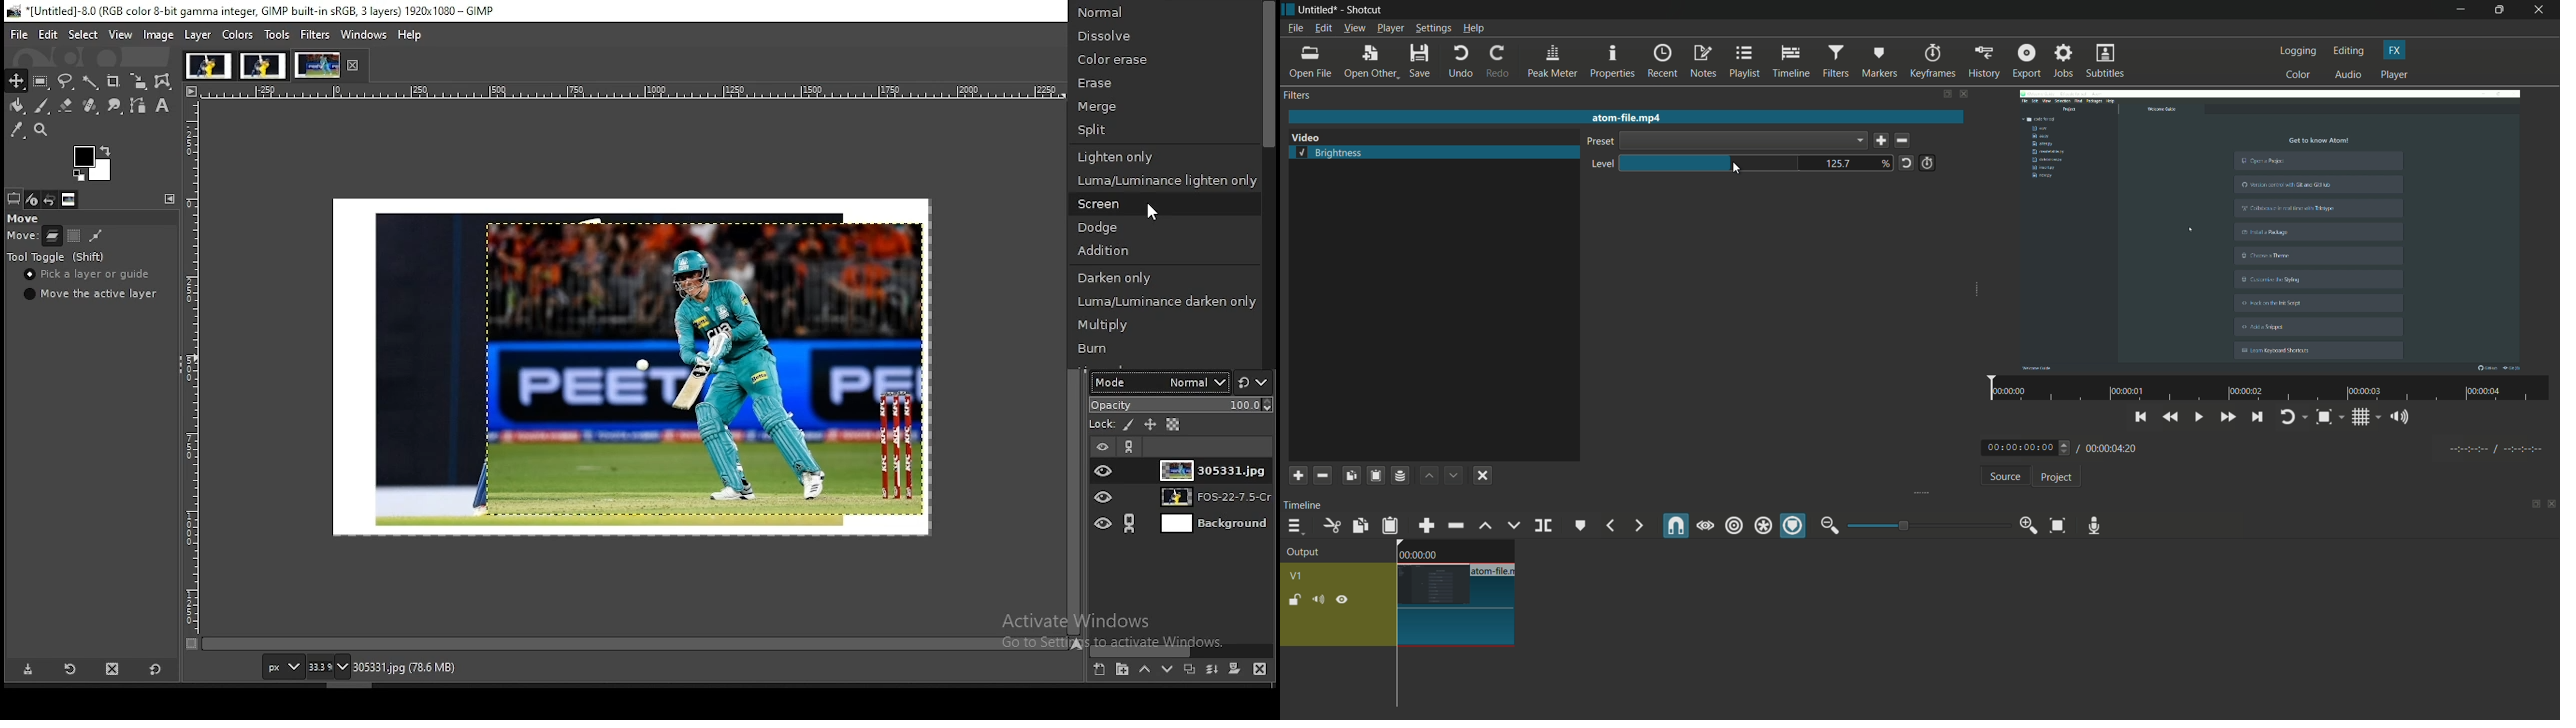  Describe the element at coordinates (2201, 417) in the screenshot. I see `toggle play/pause` at that location.